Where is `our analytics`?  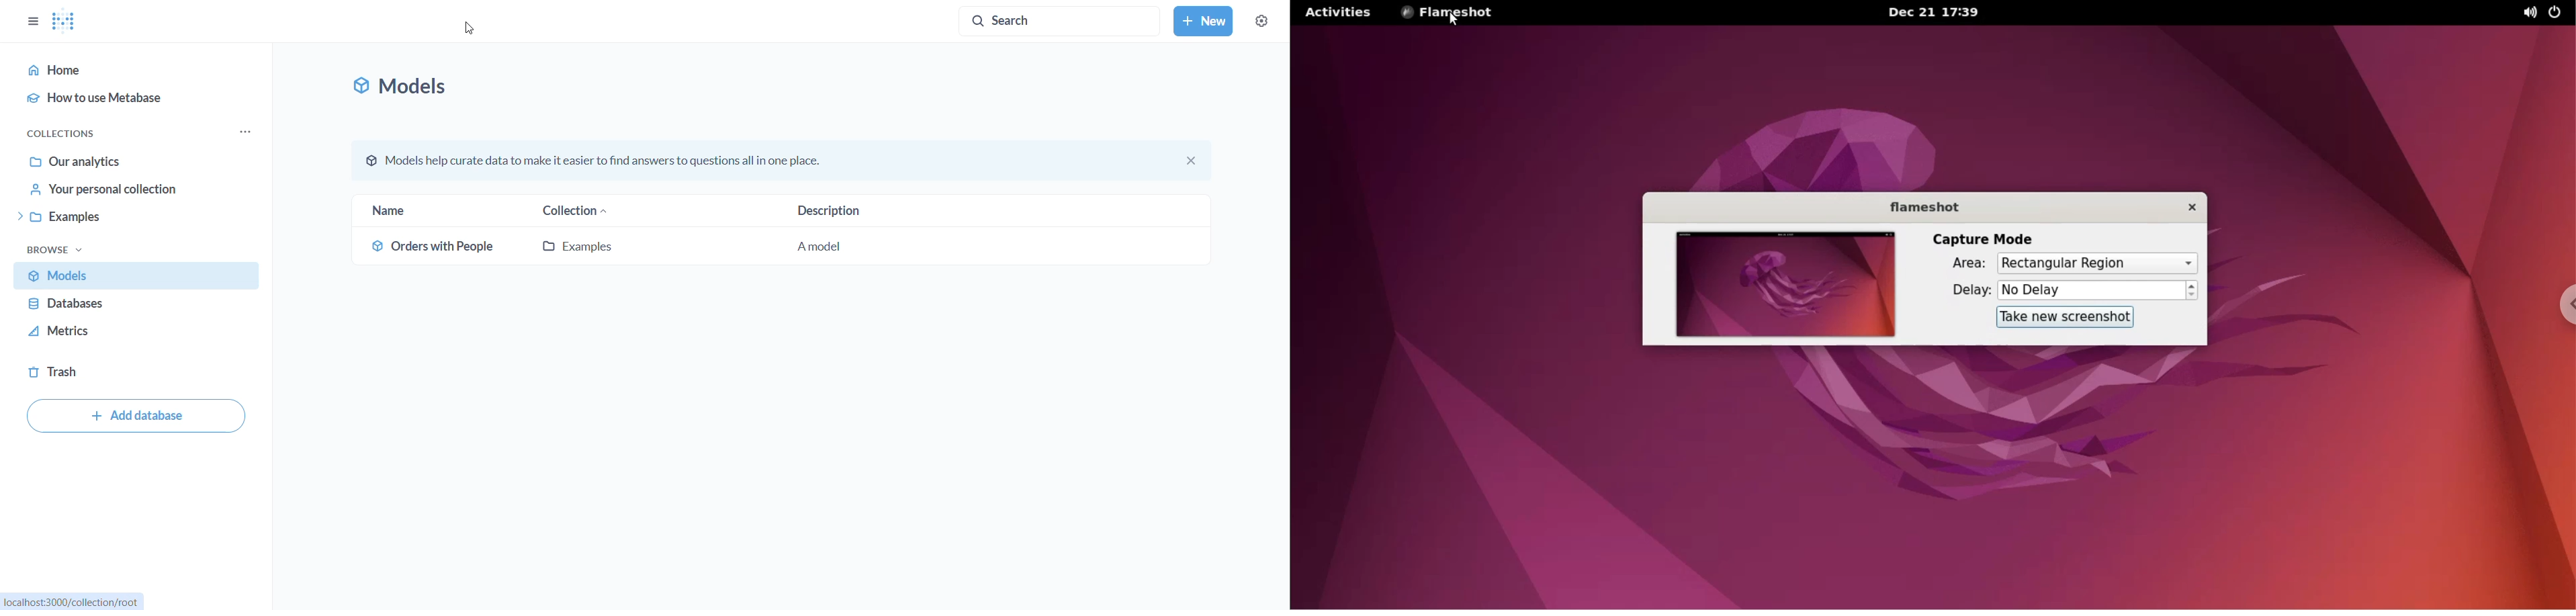 our analytics is located at coordinates (126, 164).